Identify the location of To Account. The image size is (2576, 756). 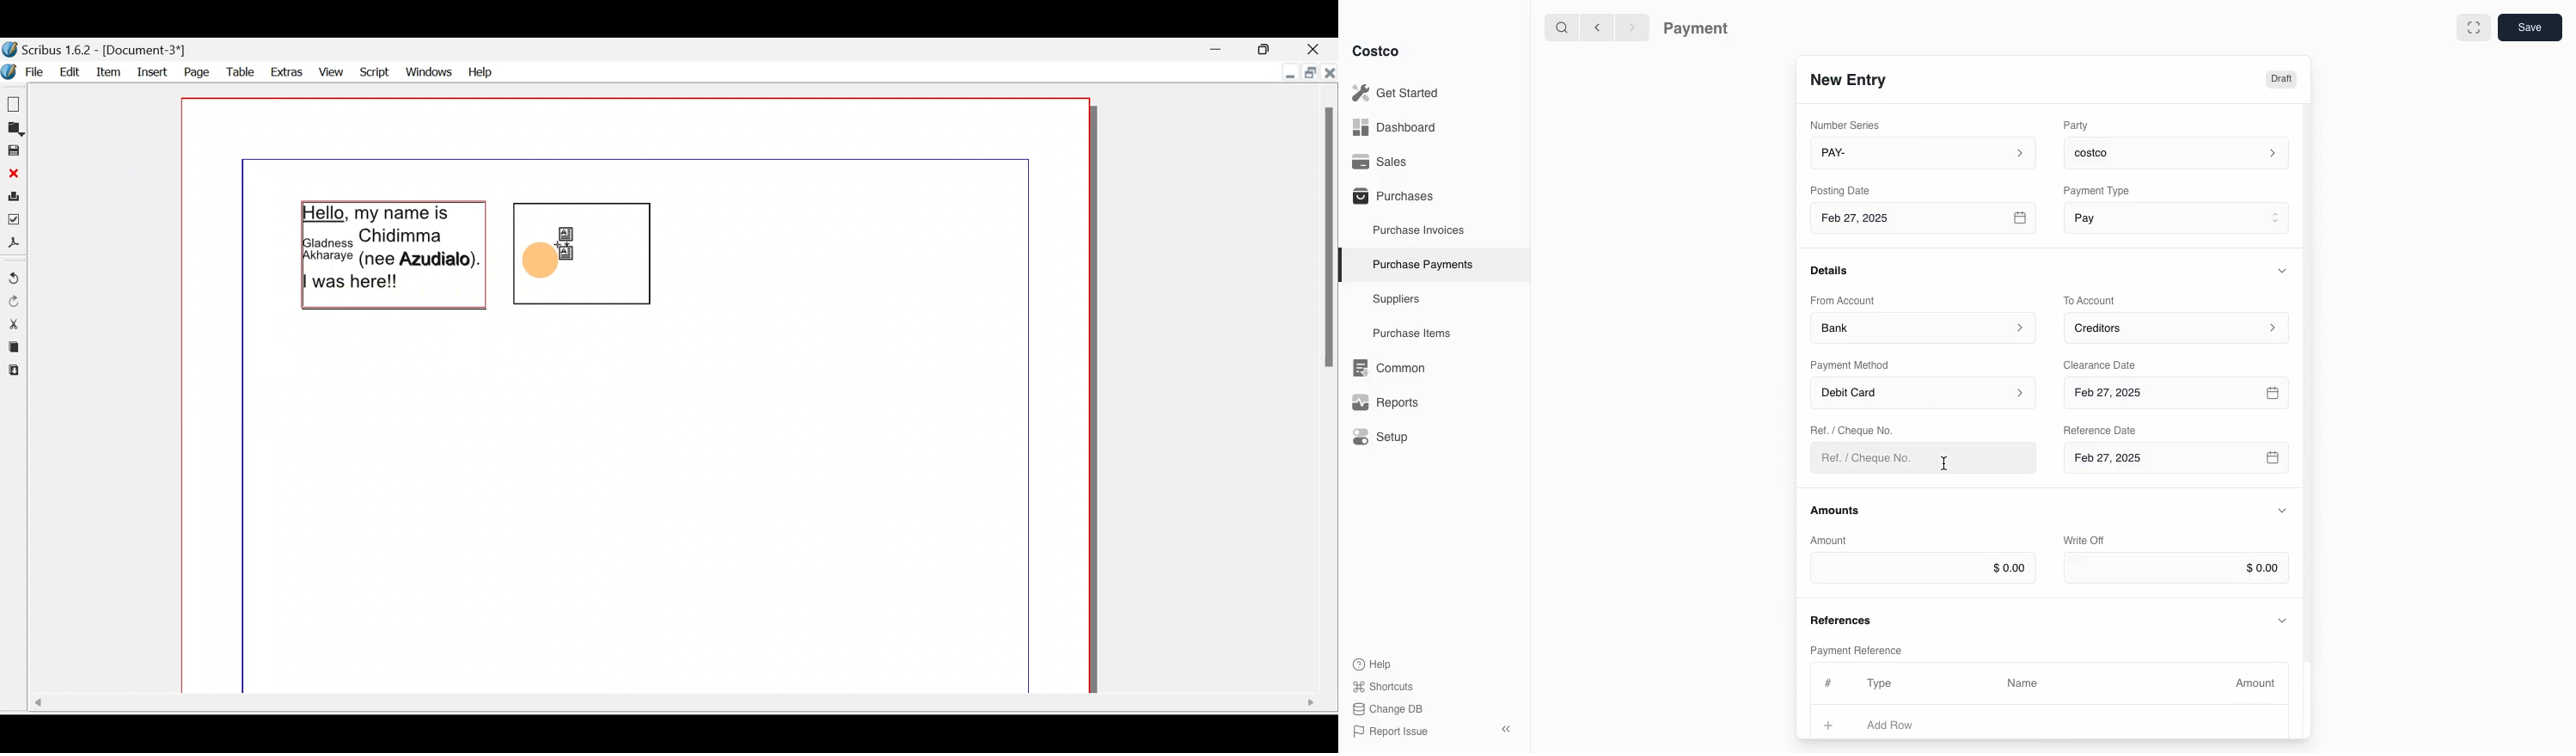
(2091, 300).